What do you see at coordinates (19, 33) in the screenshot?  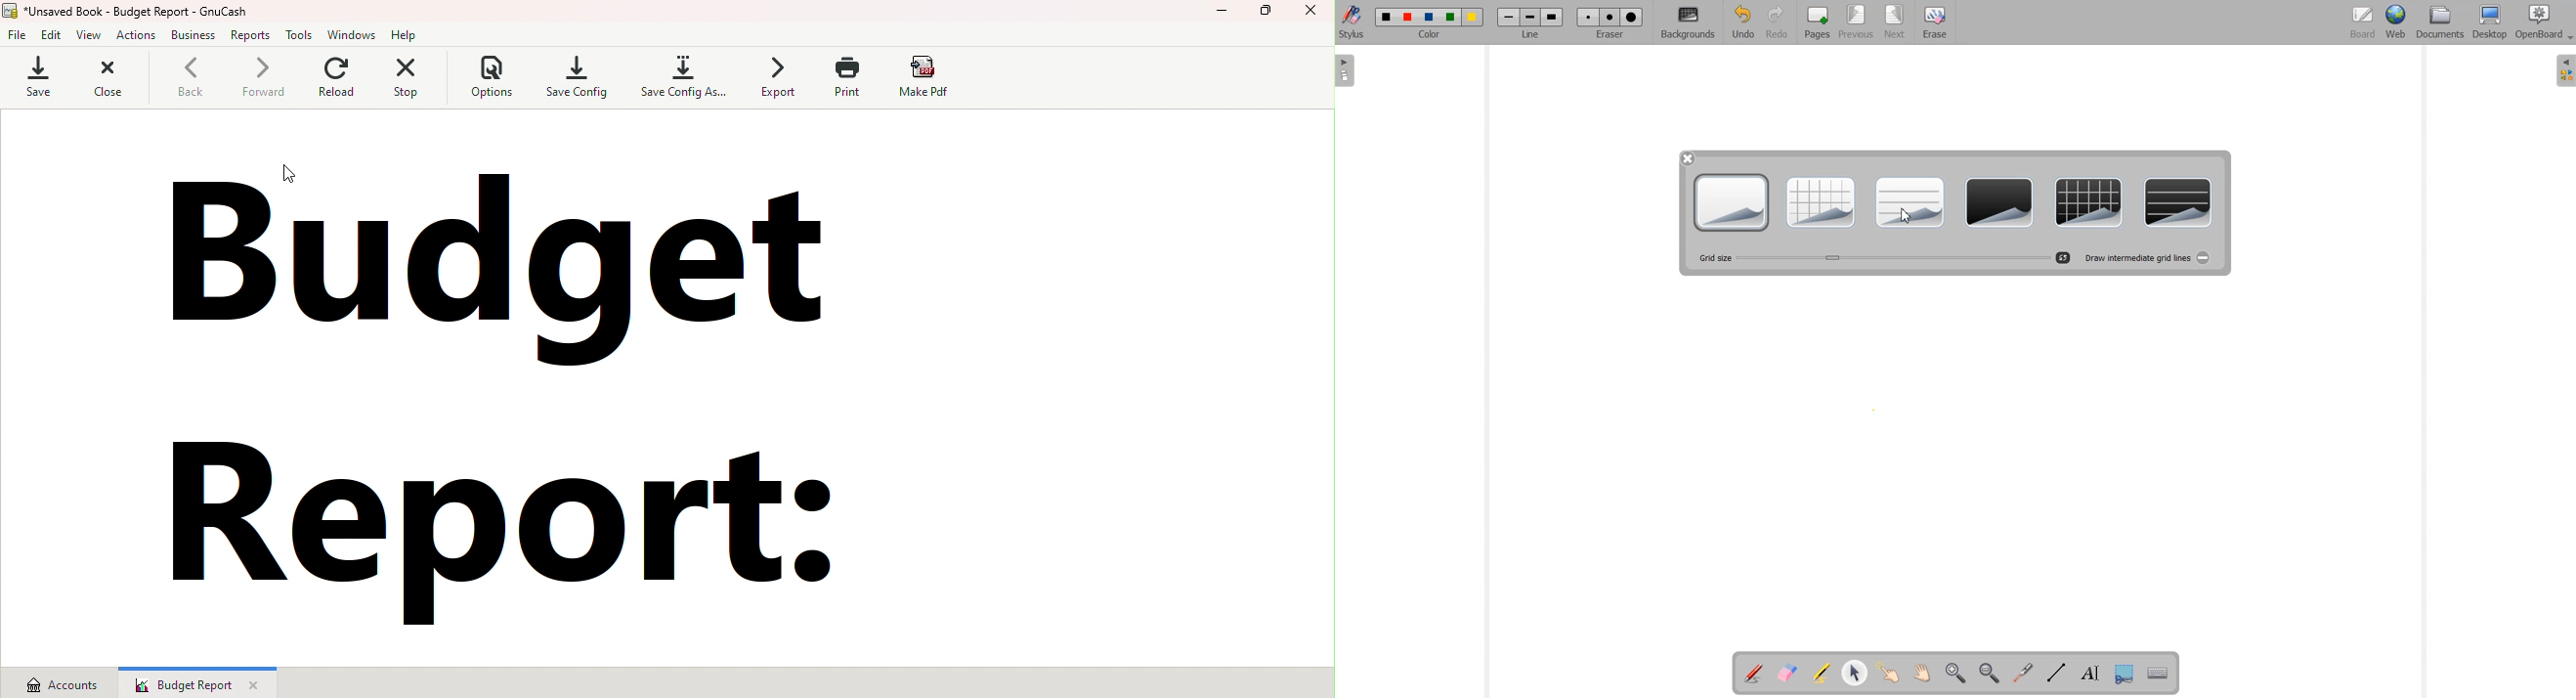 I see `File` at bounding box center [19, 33].